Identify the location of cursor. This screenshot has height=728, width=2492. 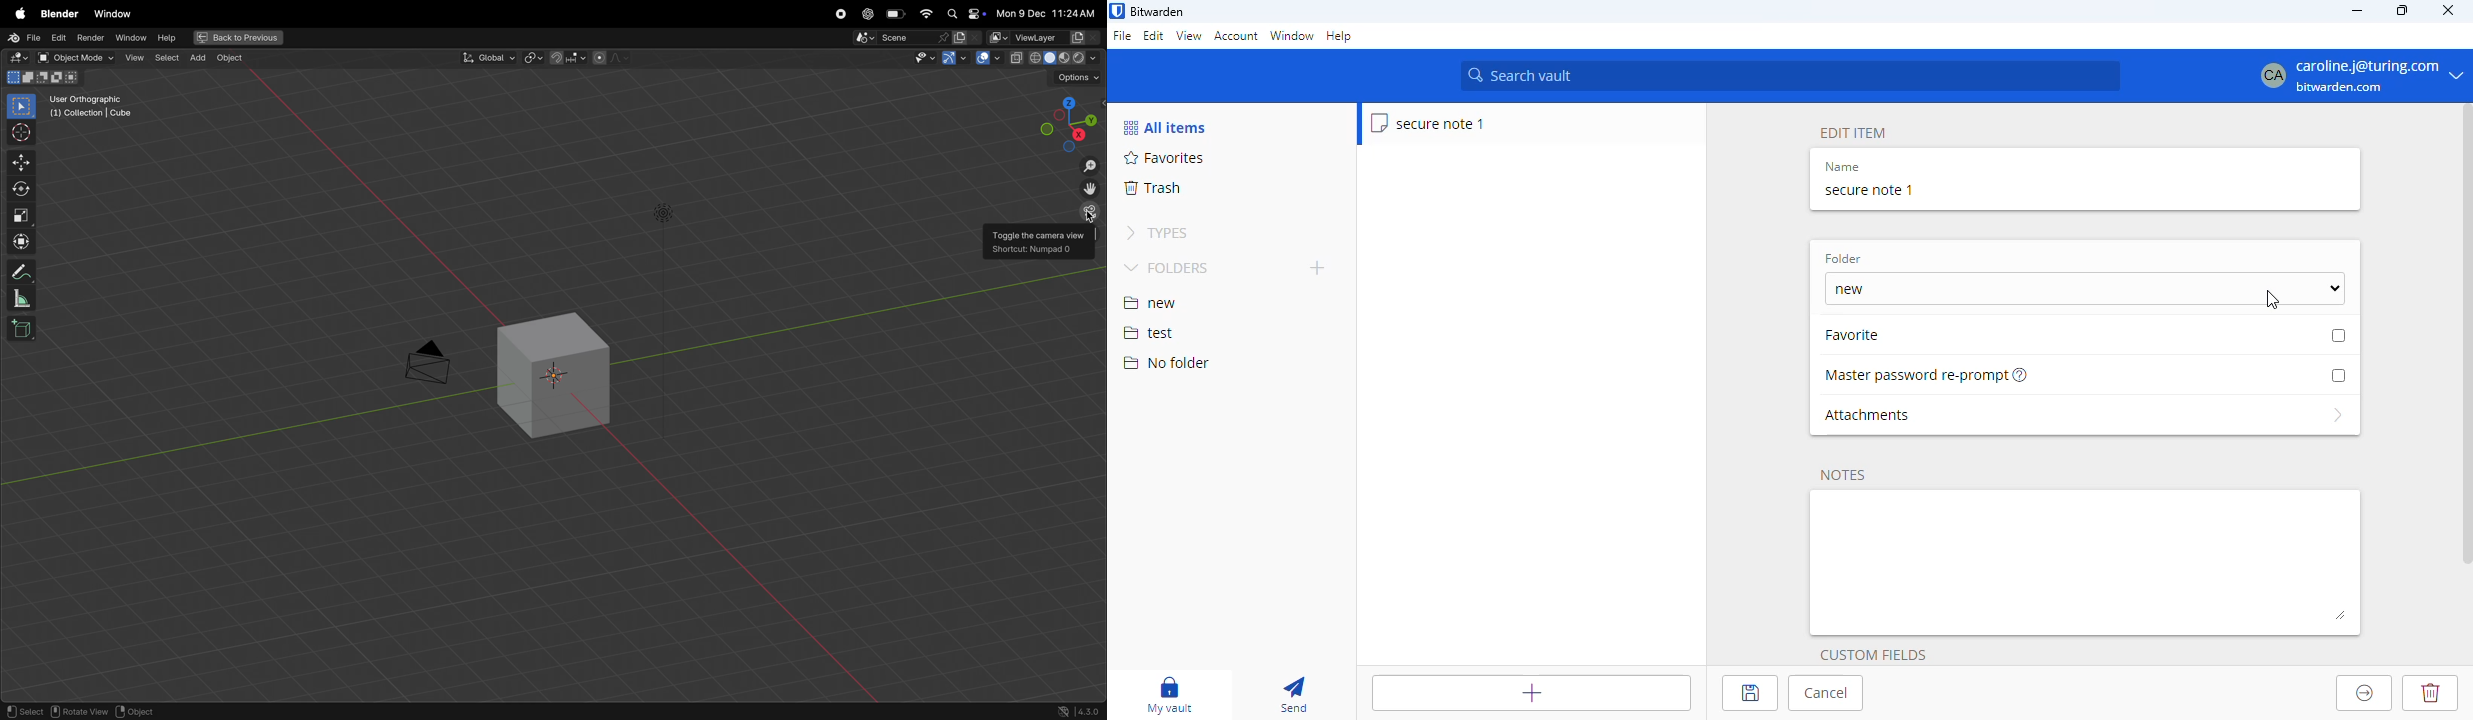
(2272, 300).